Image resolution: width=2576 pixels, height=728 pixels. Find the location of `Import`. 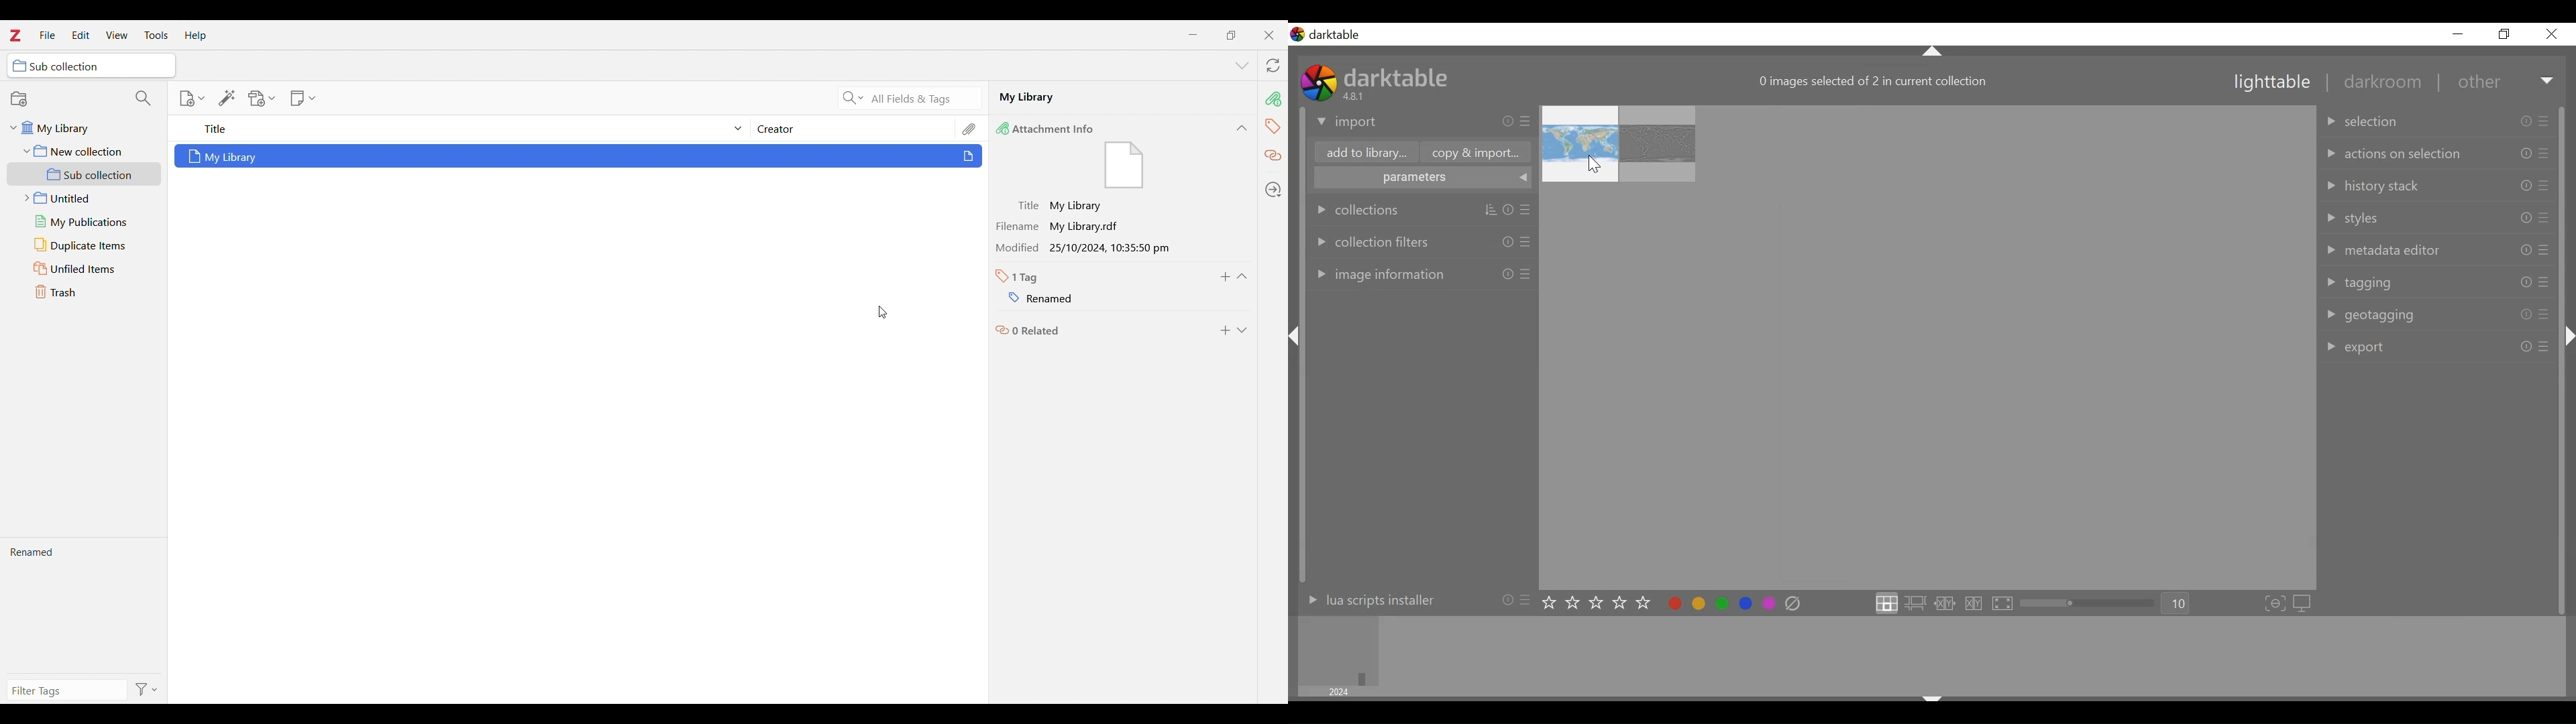

Import is located at coordinates (1423, 123).